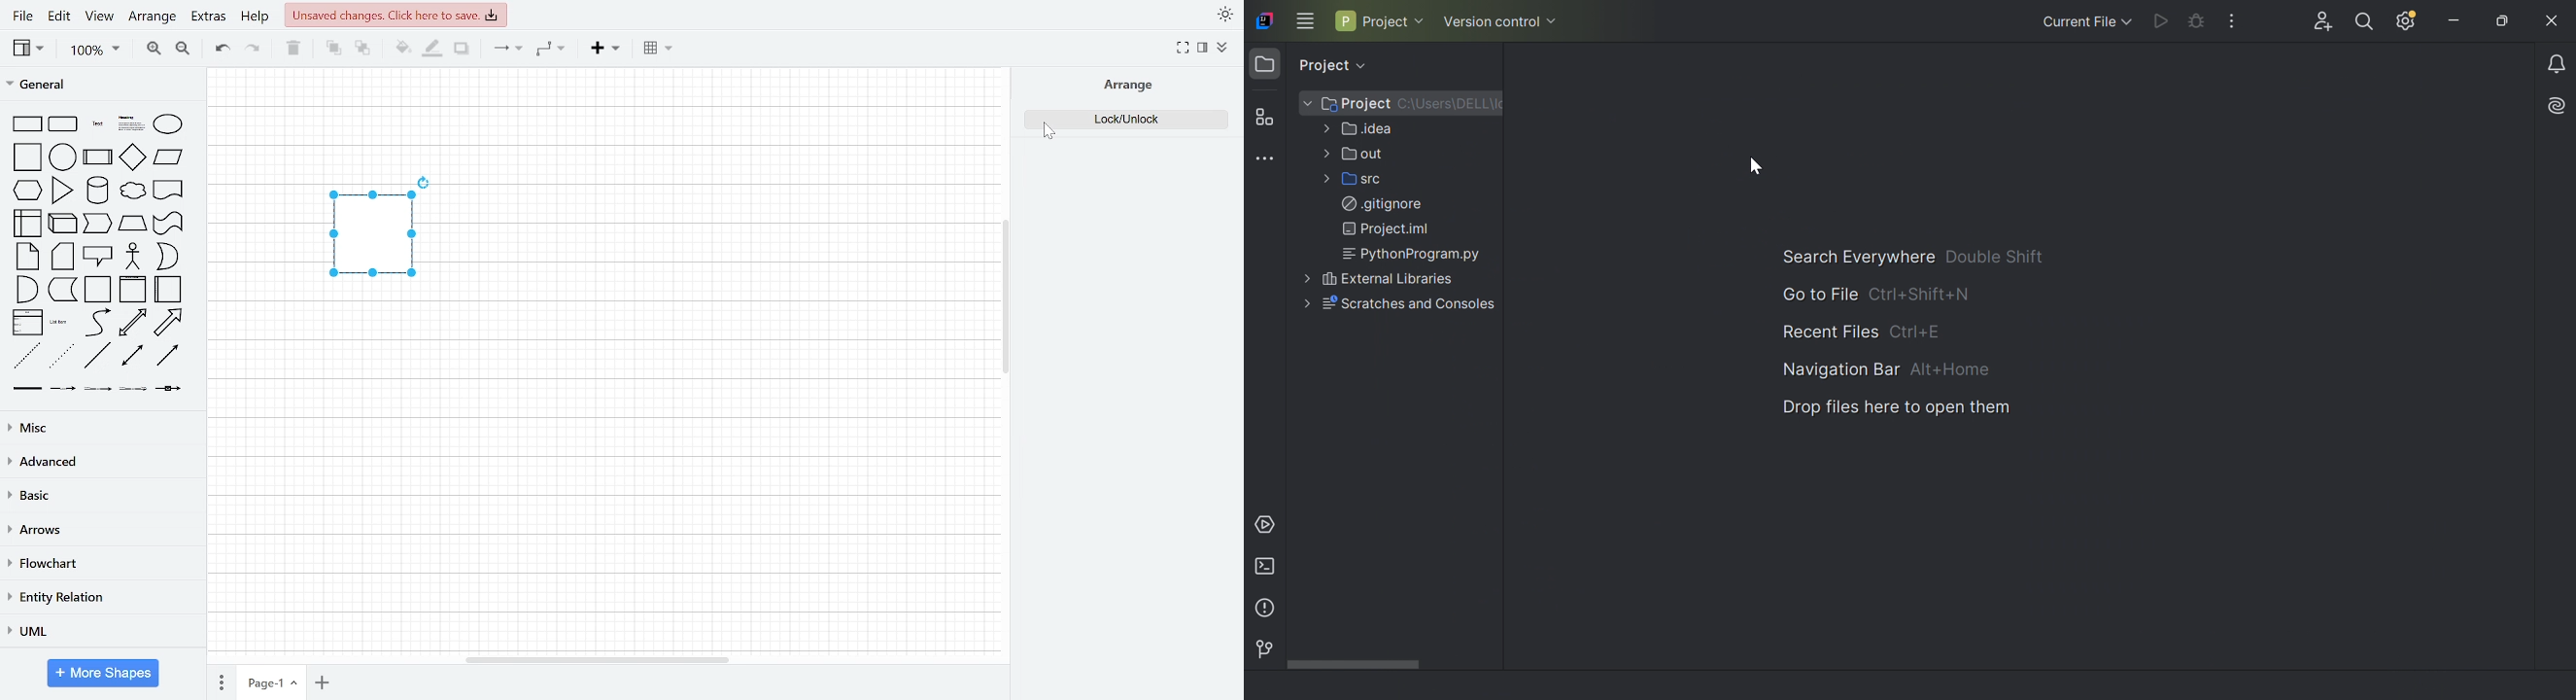  Describe the element at coordinates (27, 124) in the screenshot. I see `rectangle` at that location.